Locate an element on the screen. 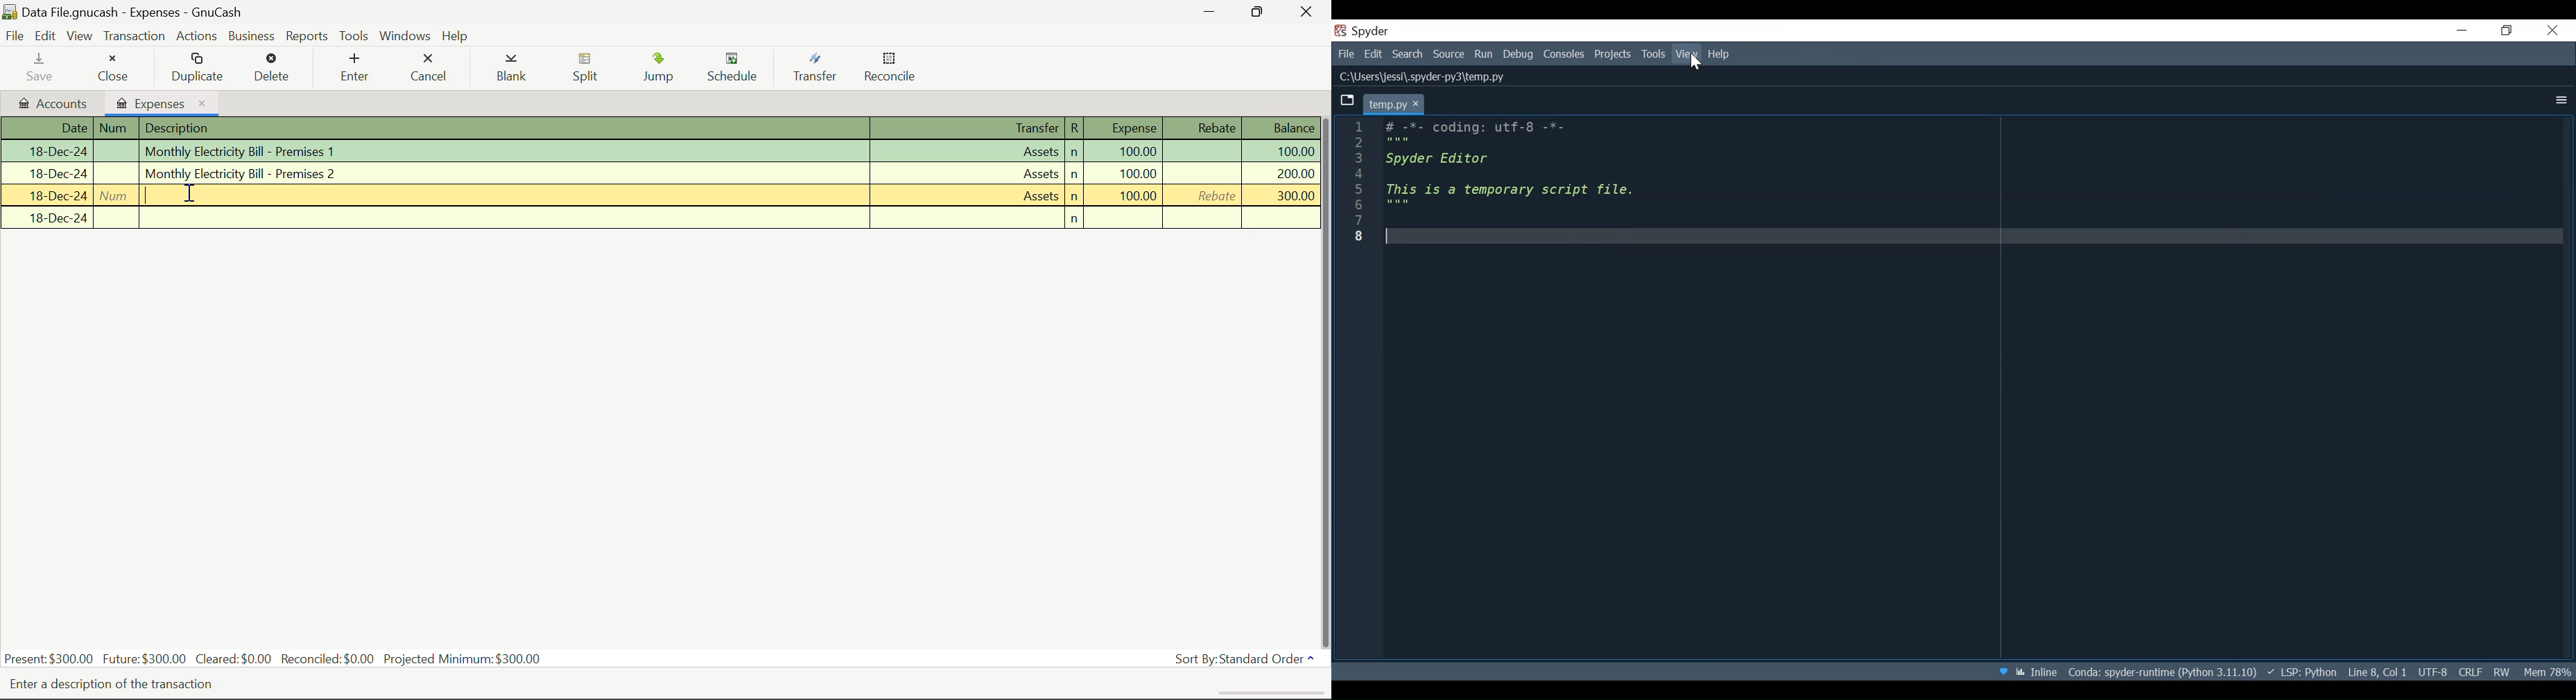 This screenshot has height=700, width=2576. Blank is located at coordinates (516, 69).